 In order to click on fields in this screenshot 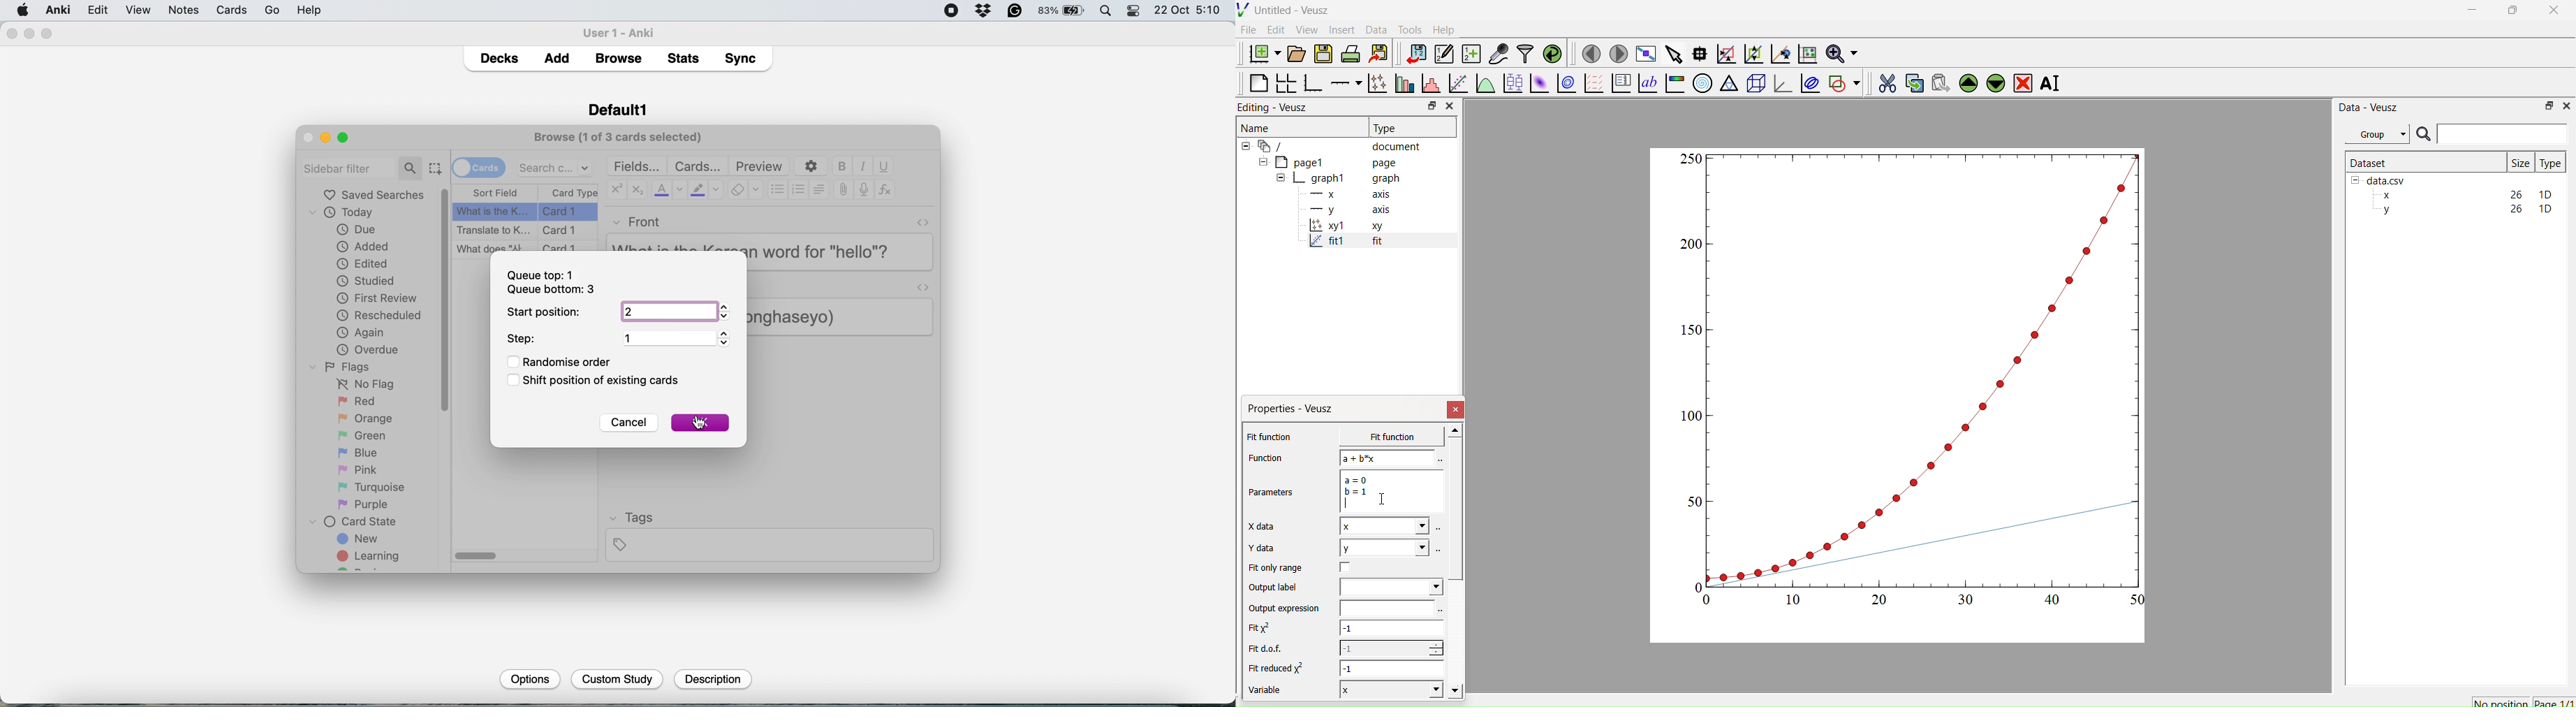, I will do `click(638, 166)`.